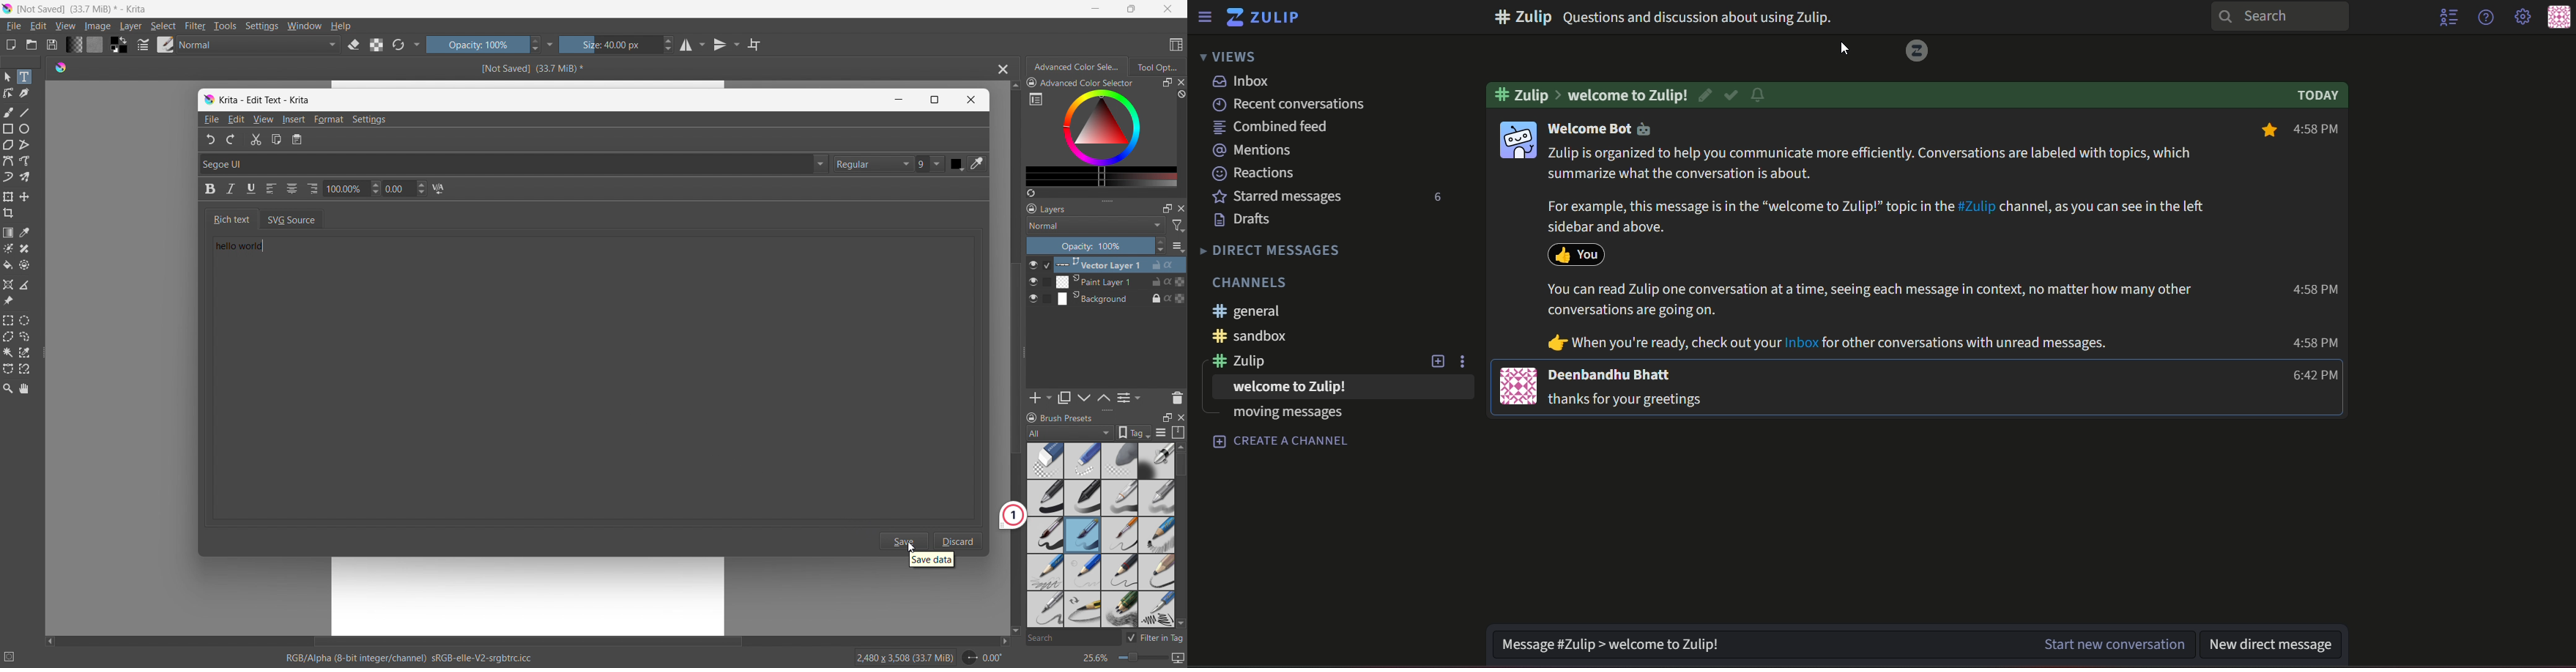 This screenshot has width=2576, height=672. What do you see at coordinates (873, 164) in the screenshot?
I see `Regular` at bounding box center [873, 164].